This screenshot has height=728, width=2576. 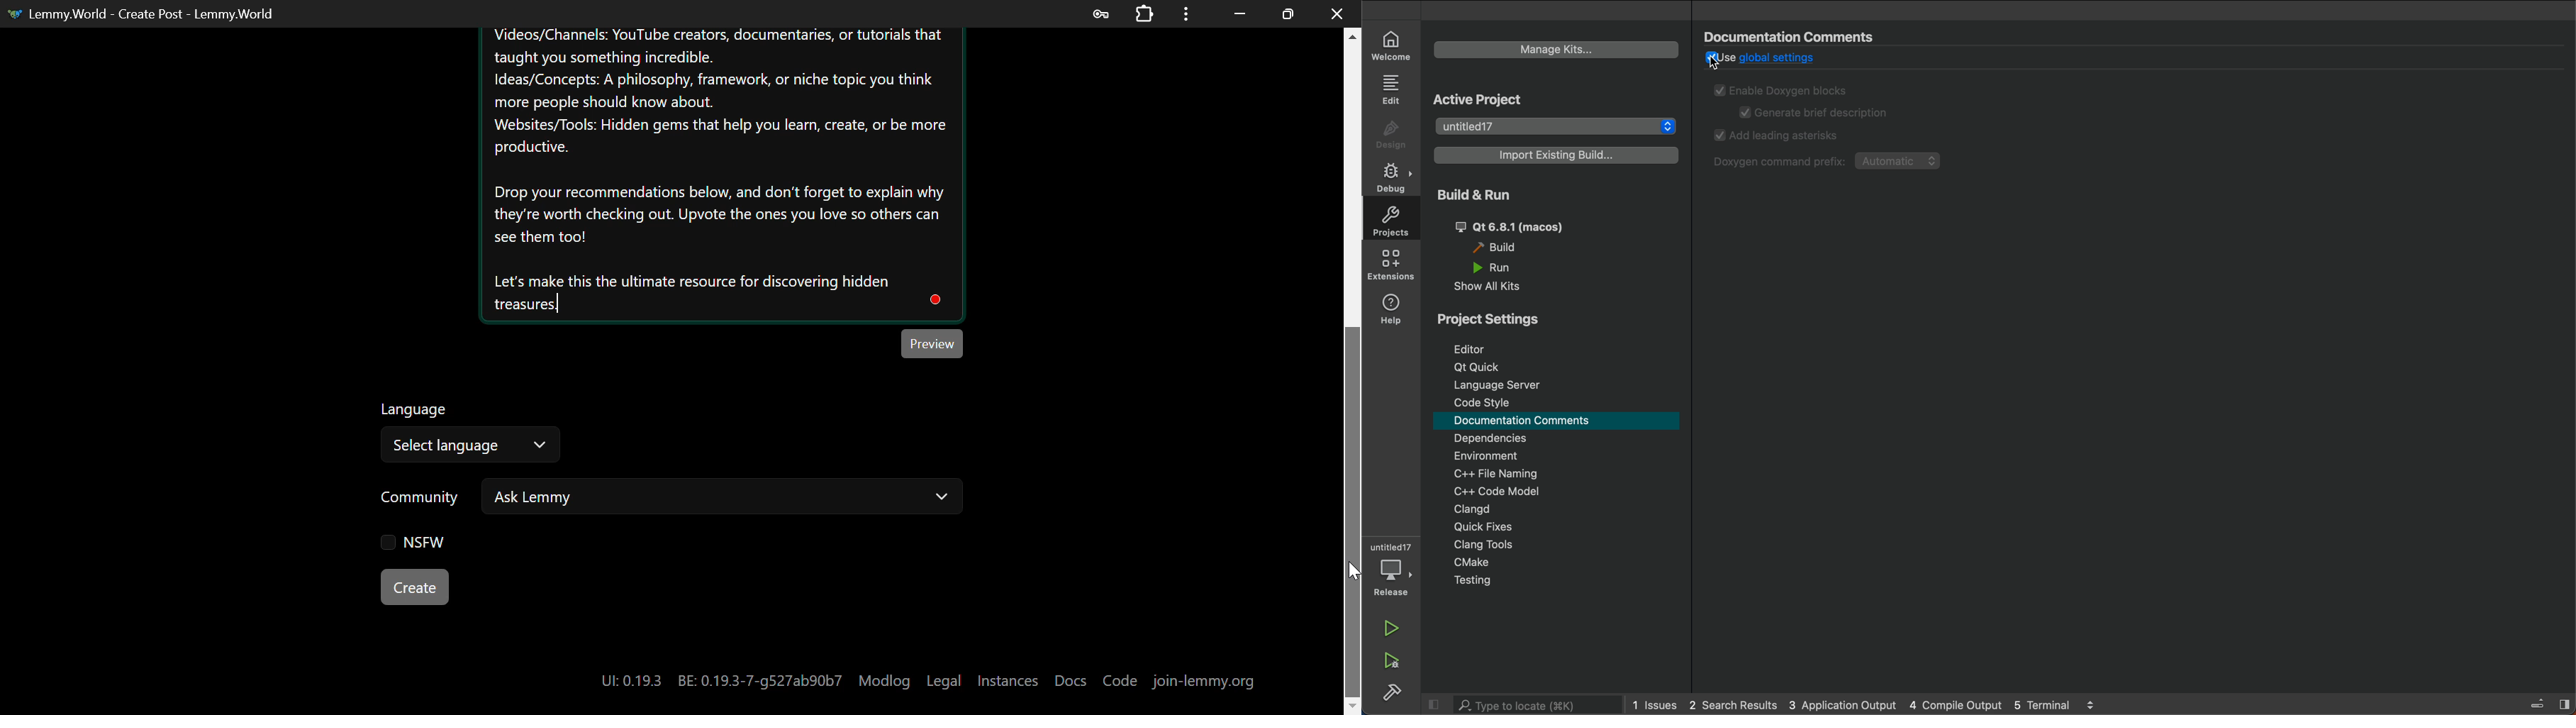 I want to click on global settings, so click(x=1804, y=60).